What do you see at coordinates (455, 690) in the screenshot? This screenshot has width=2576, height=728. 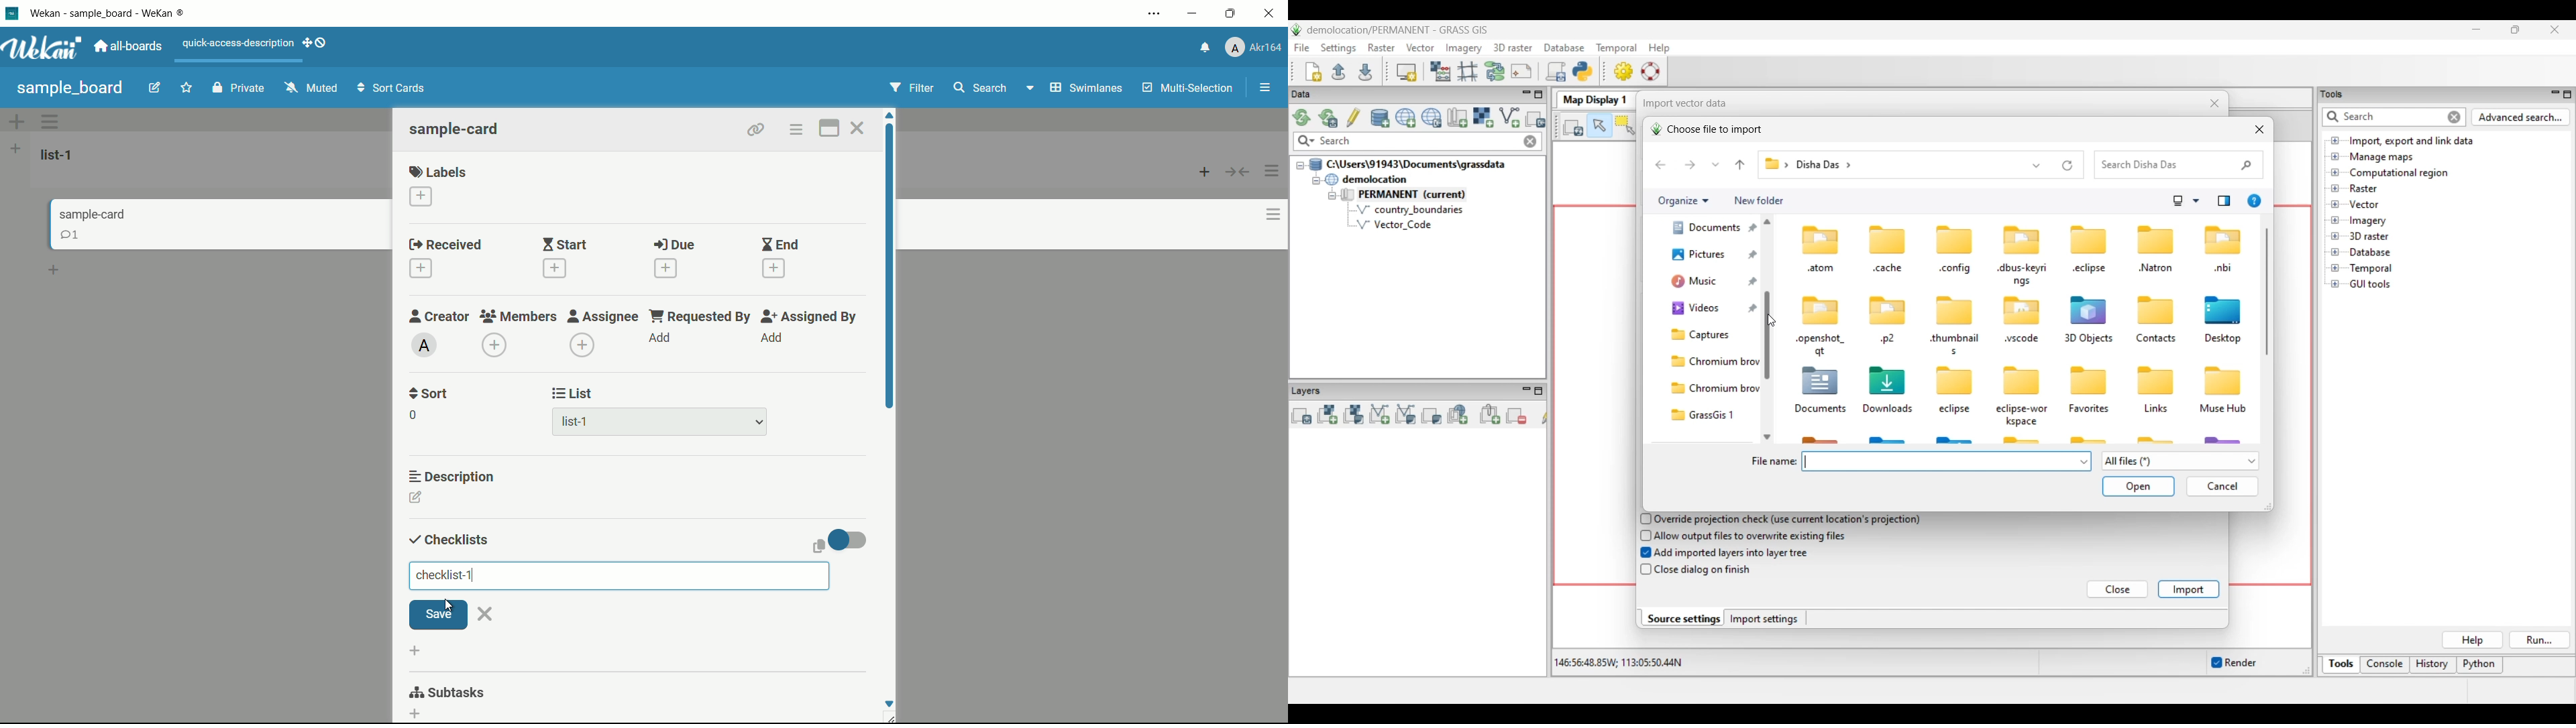 I see `Subtasks` at bounding box center [455, 690].